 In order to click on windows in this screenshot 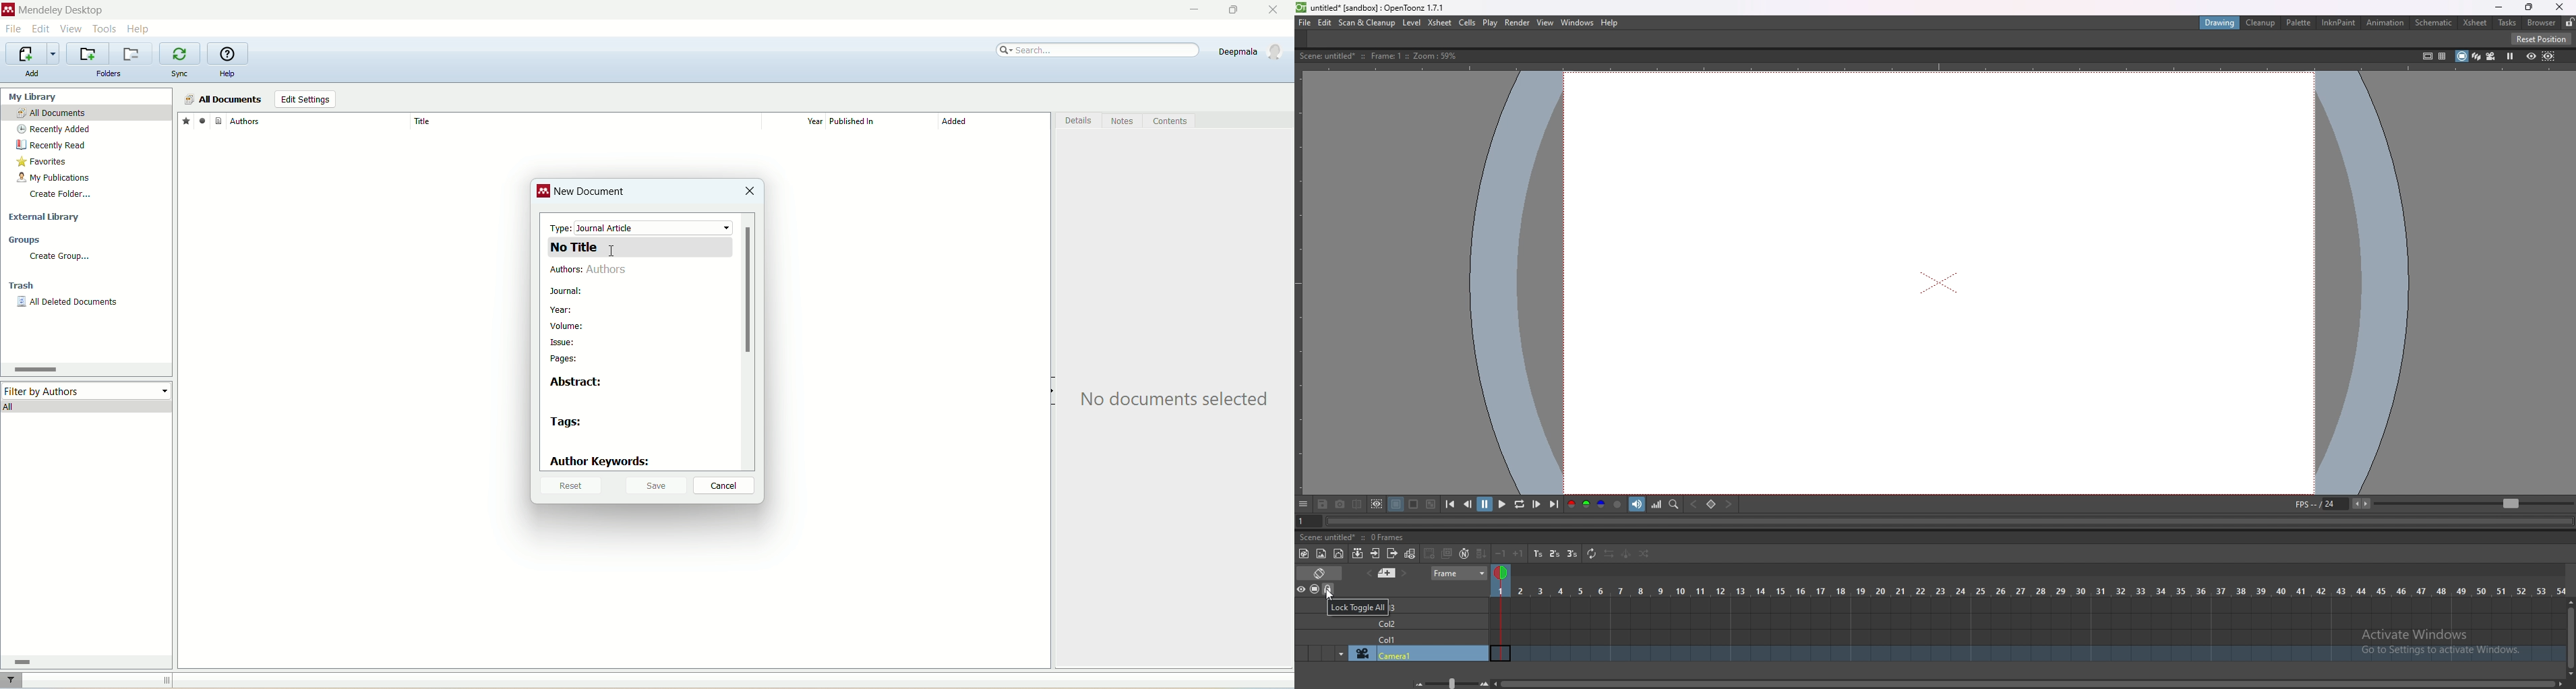, I will do `click(1578, 23)`.